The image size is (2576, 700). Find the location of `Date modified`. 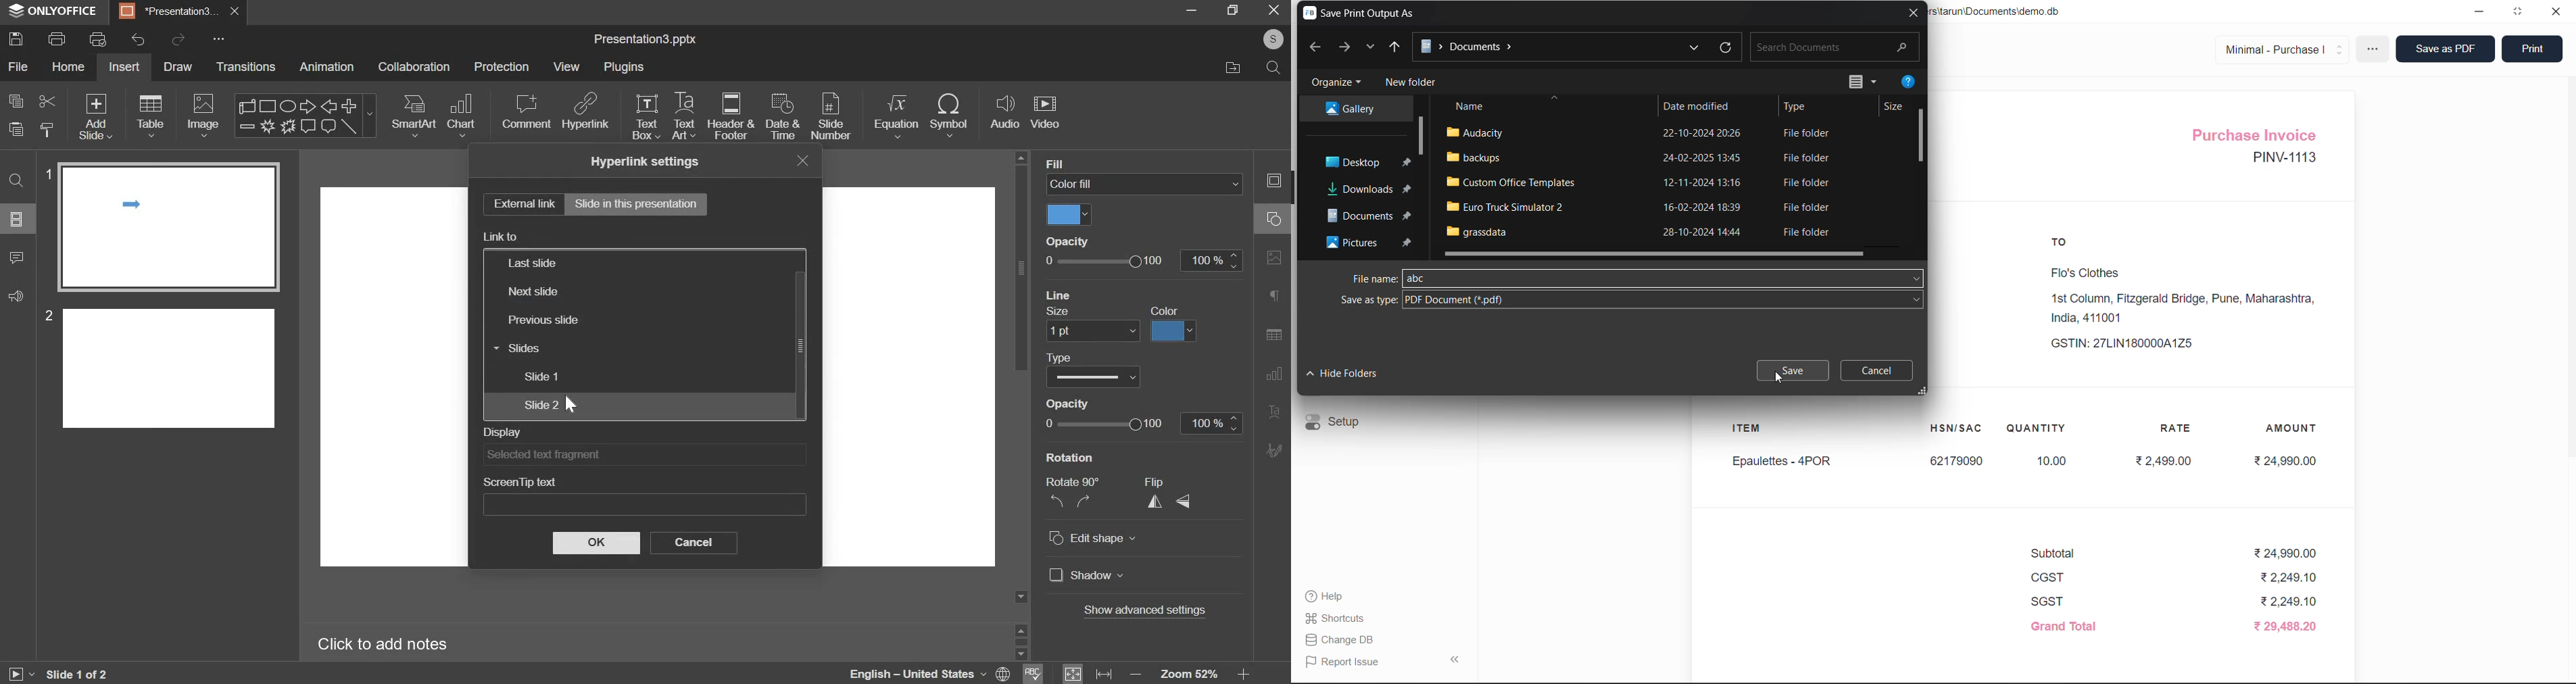

Date modified is located at coordinates (1699, 106).